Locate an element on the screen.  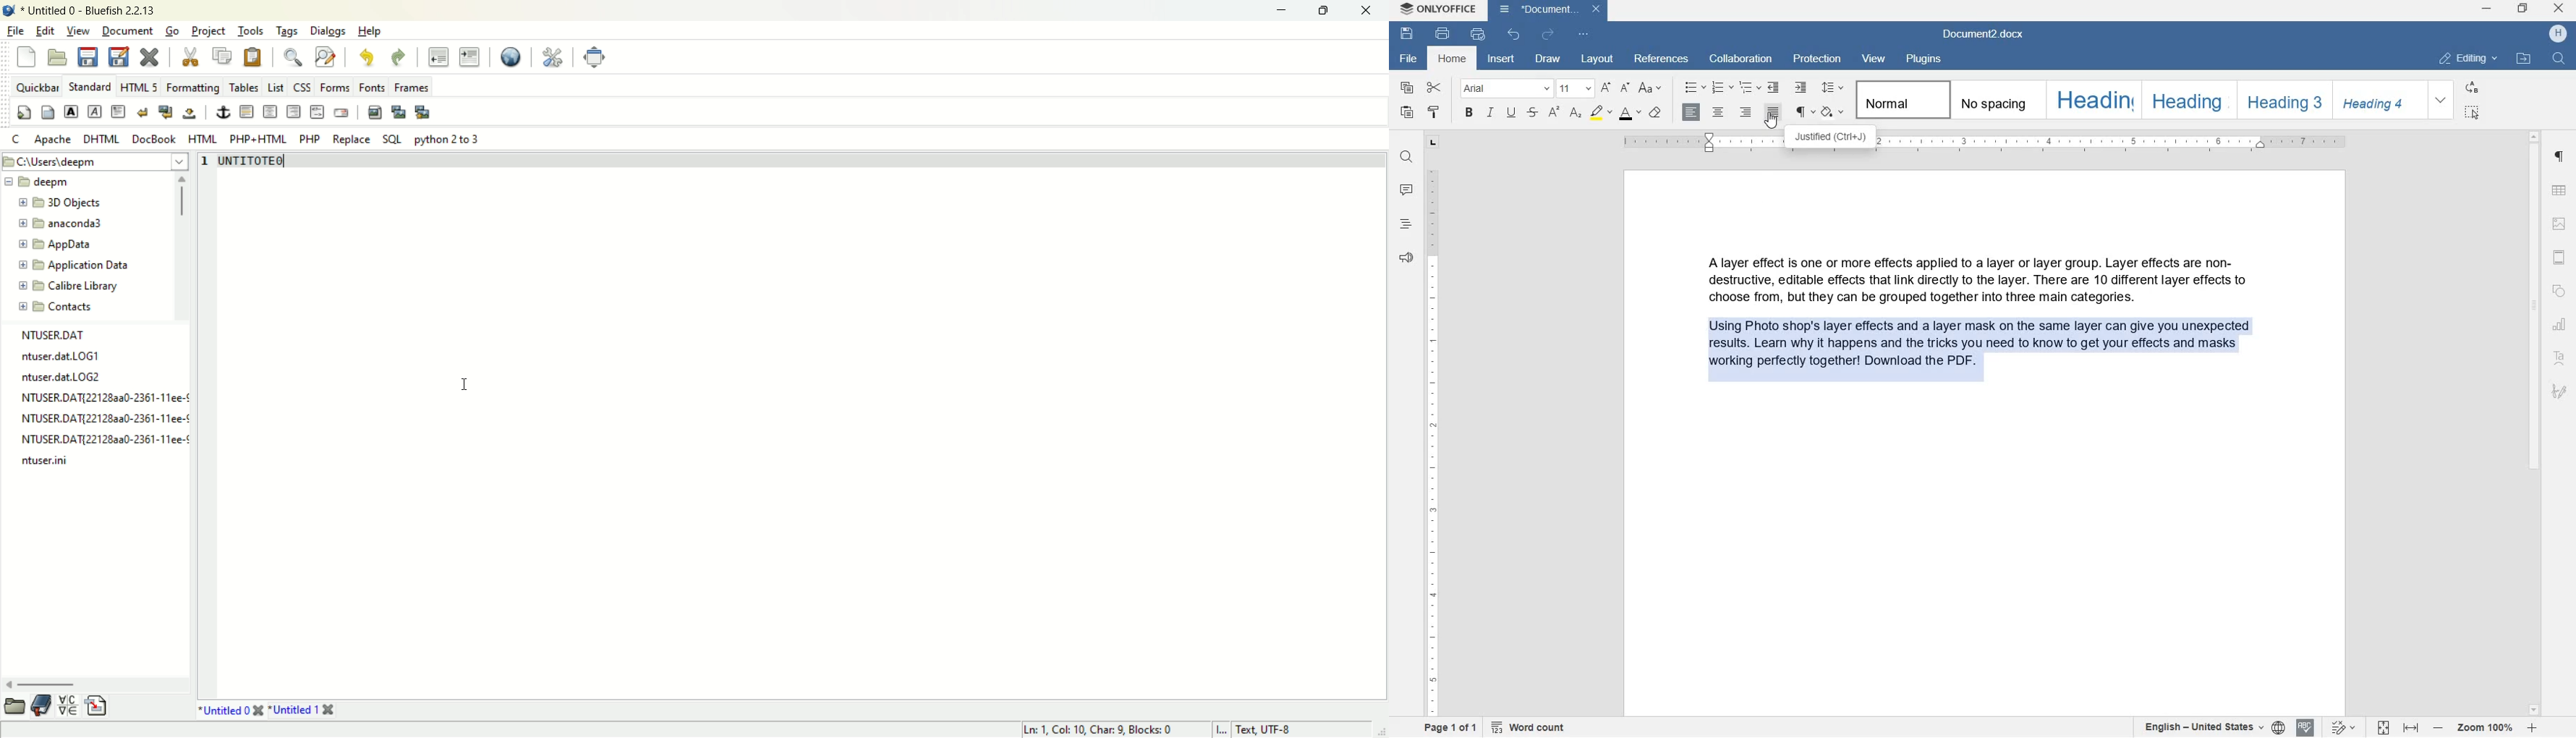
BULLETS is located at coordinates (1694, 87).